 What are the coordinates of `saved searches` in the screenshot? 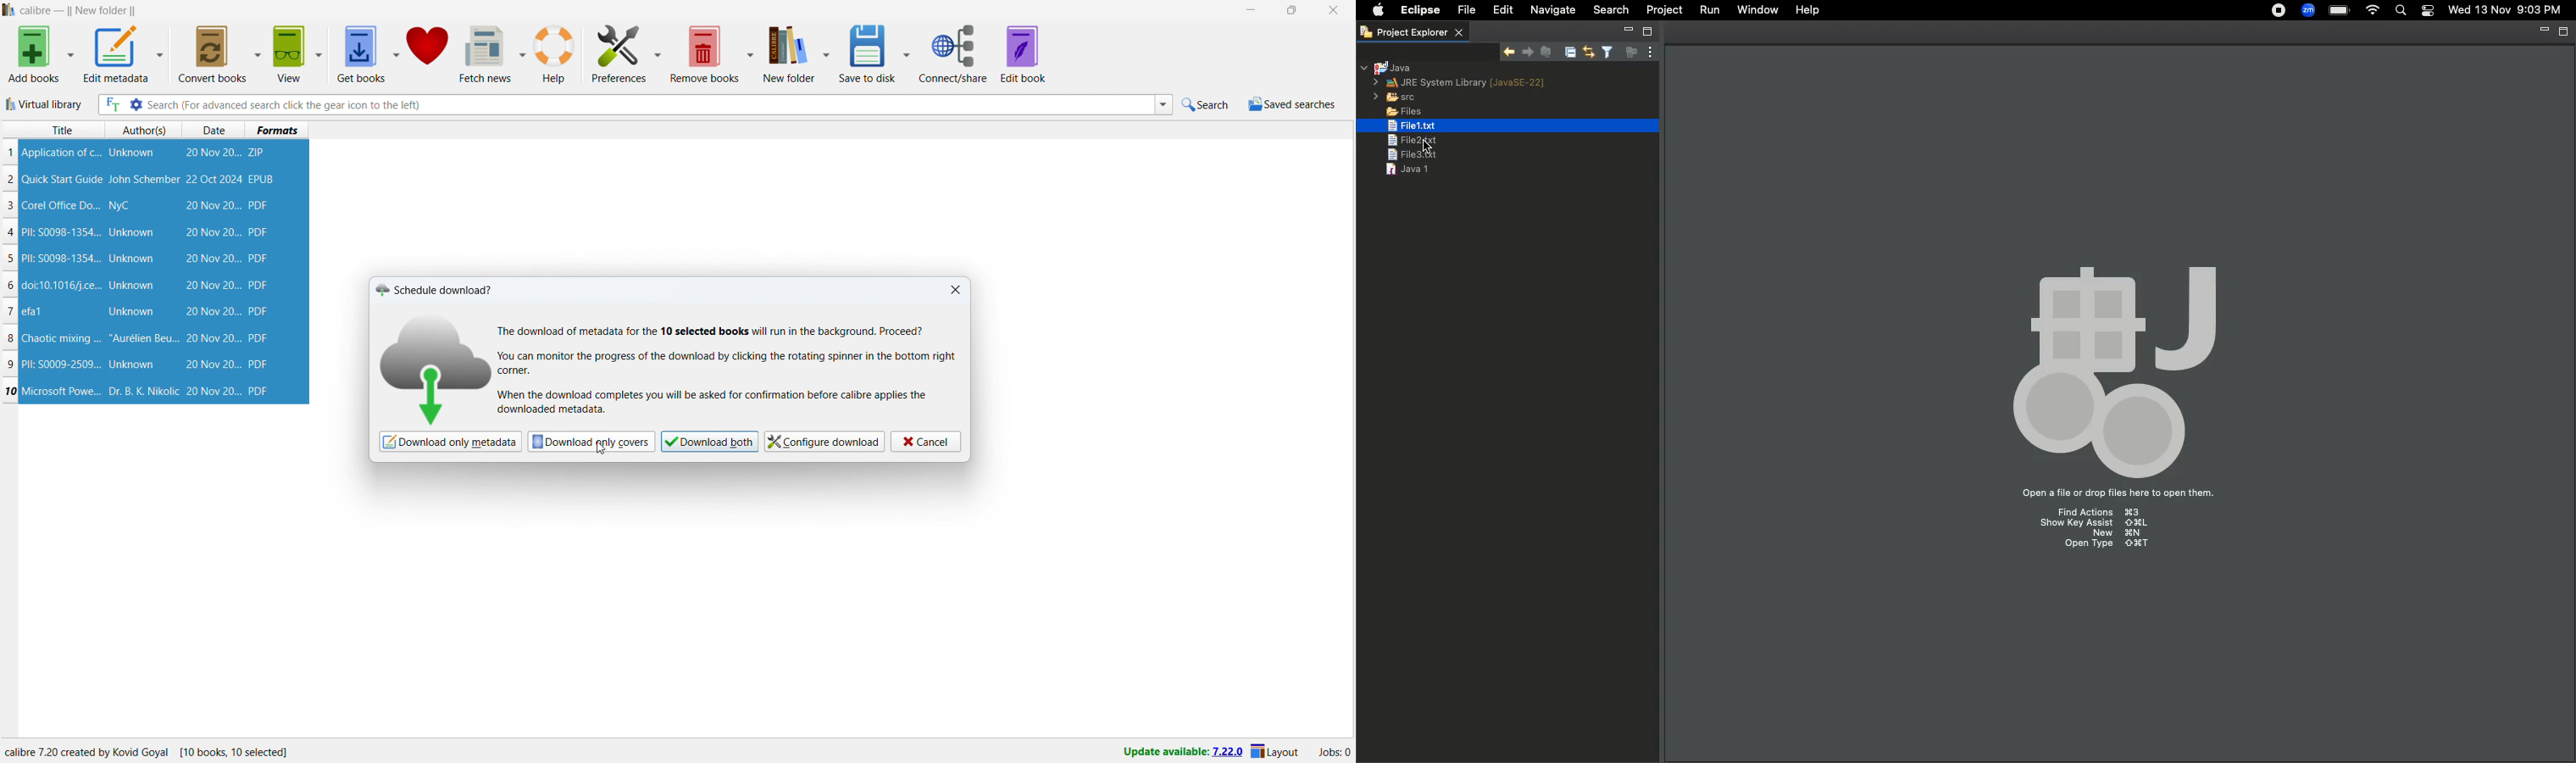 It's located at (1292, 104).